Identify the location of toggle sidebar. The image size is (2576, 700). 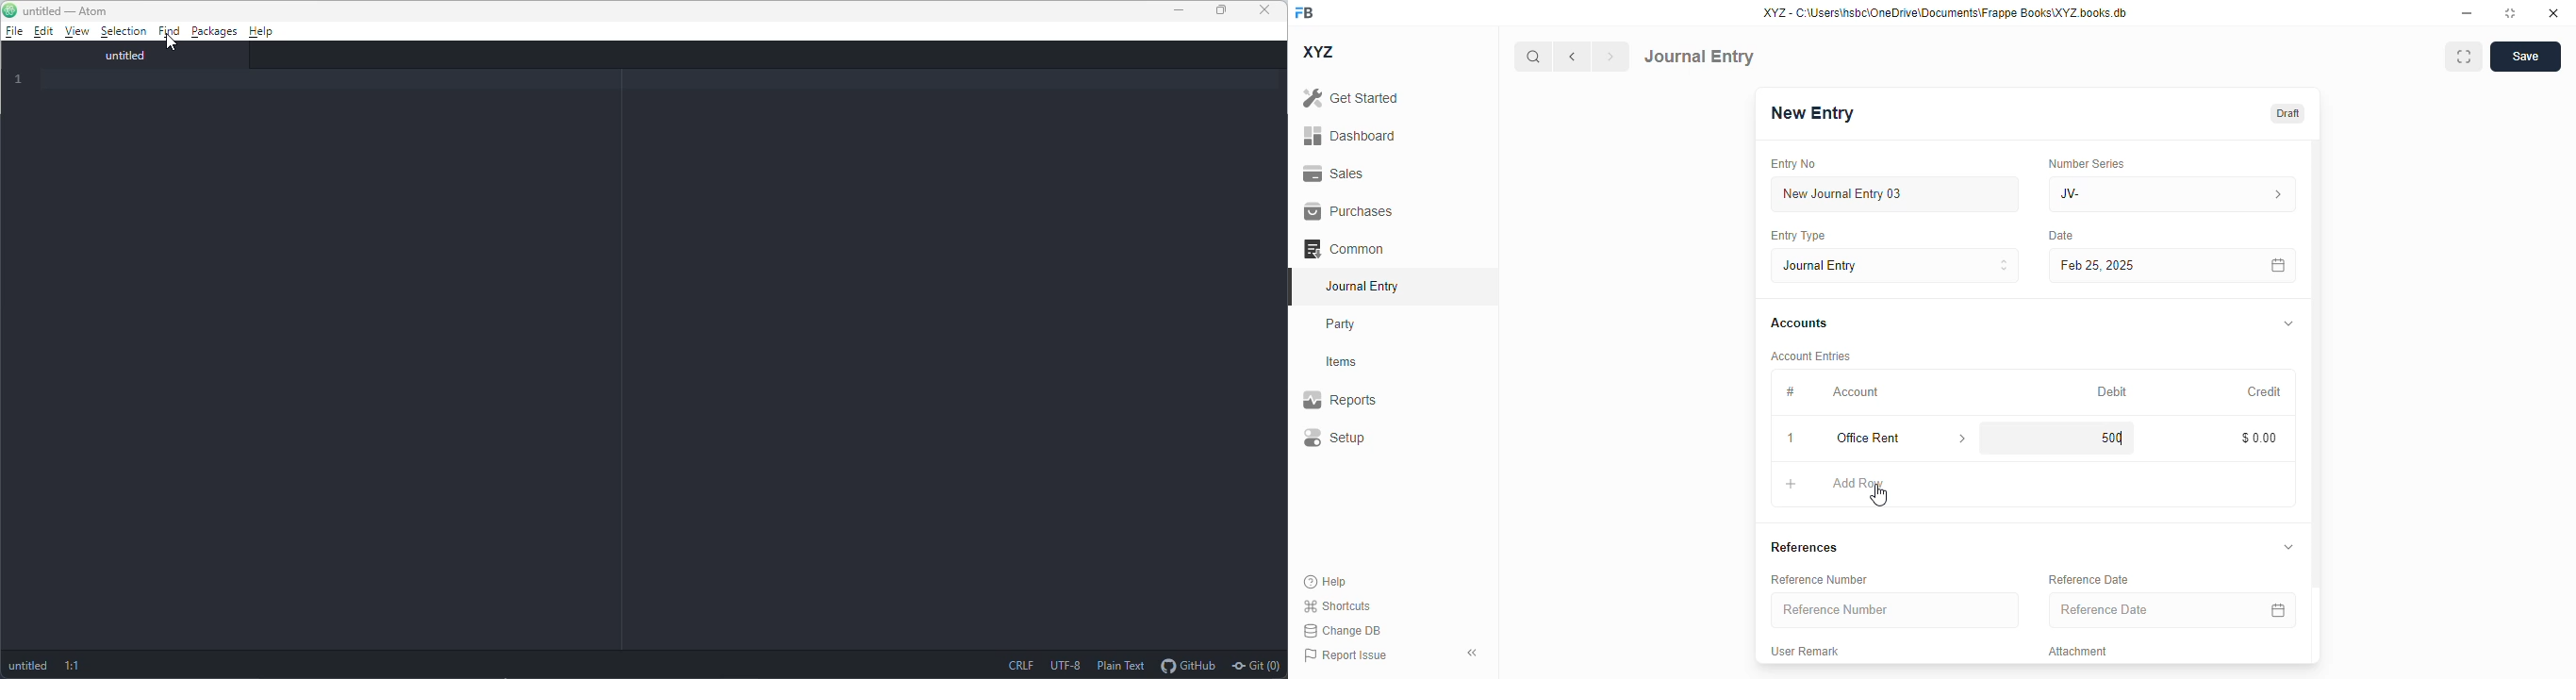
(1474, 653).